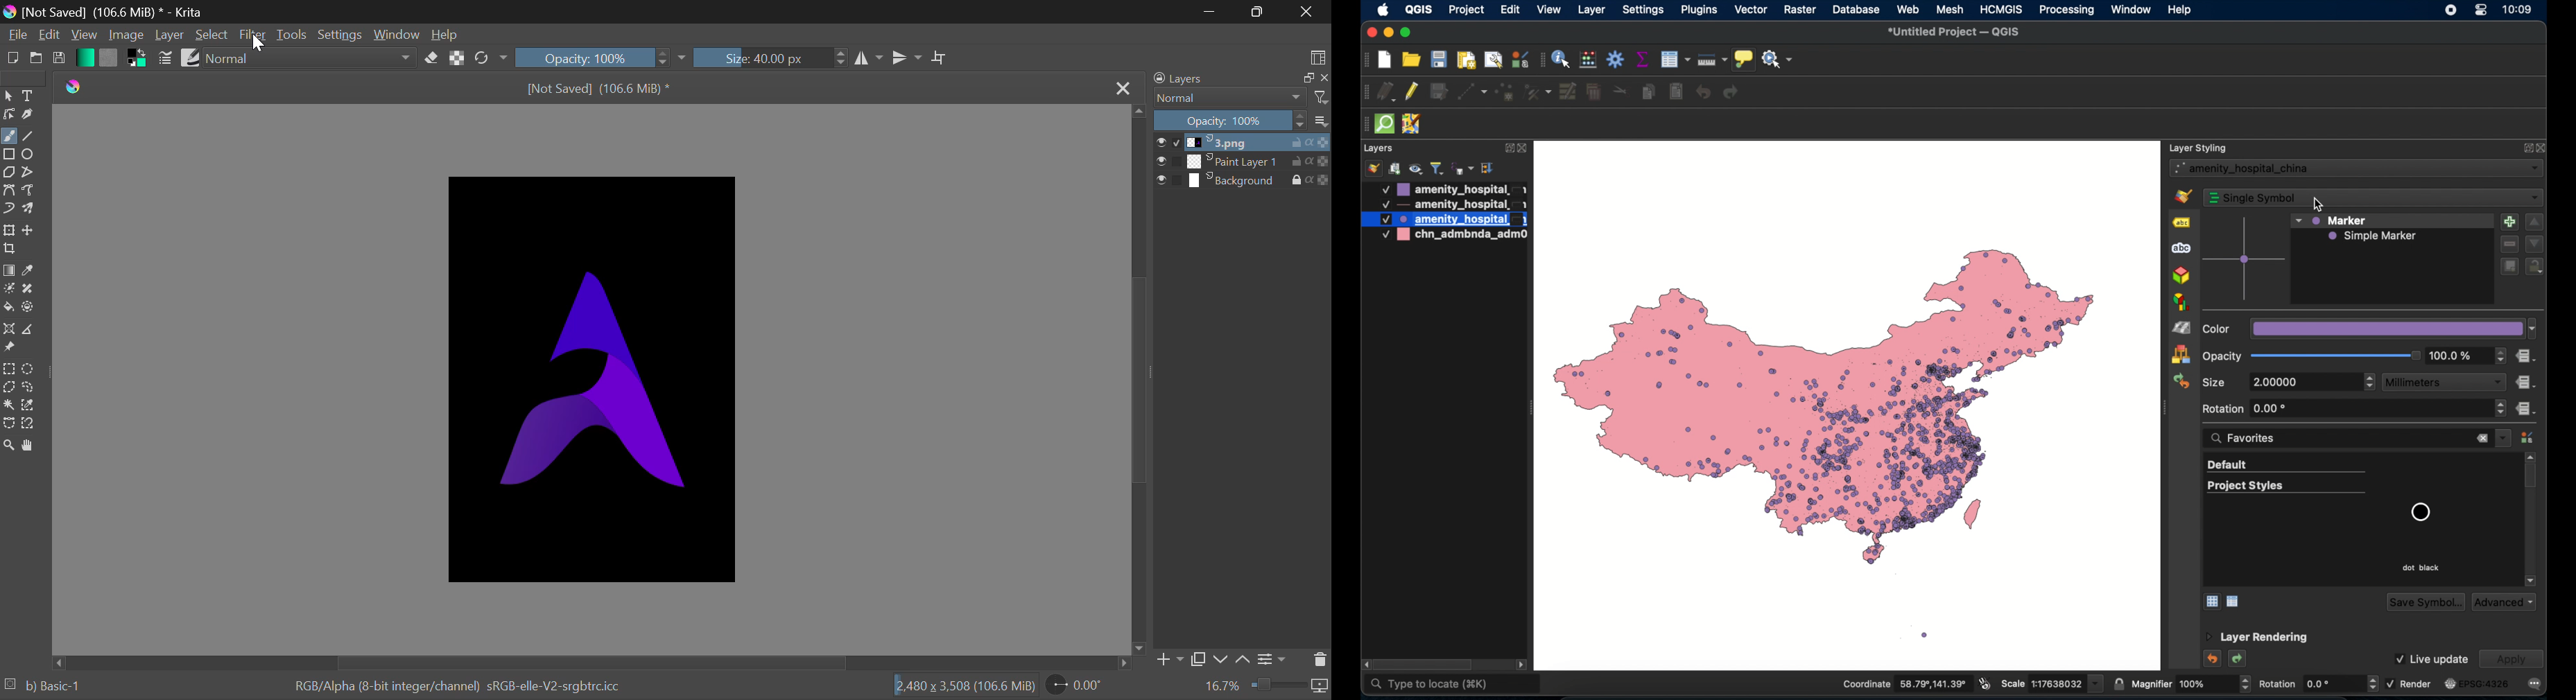 The height and width of the screenshot is (700, 2576). Describe the element at coordinates (1123, 86) in the screenshot. I see `Close` at that location.